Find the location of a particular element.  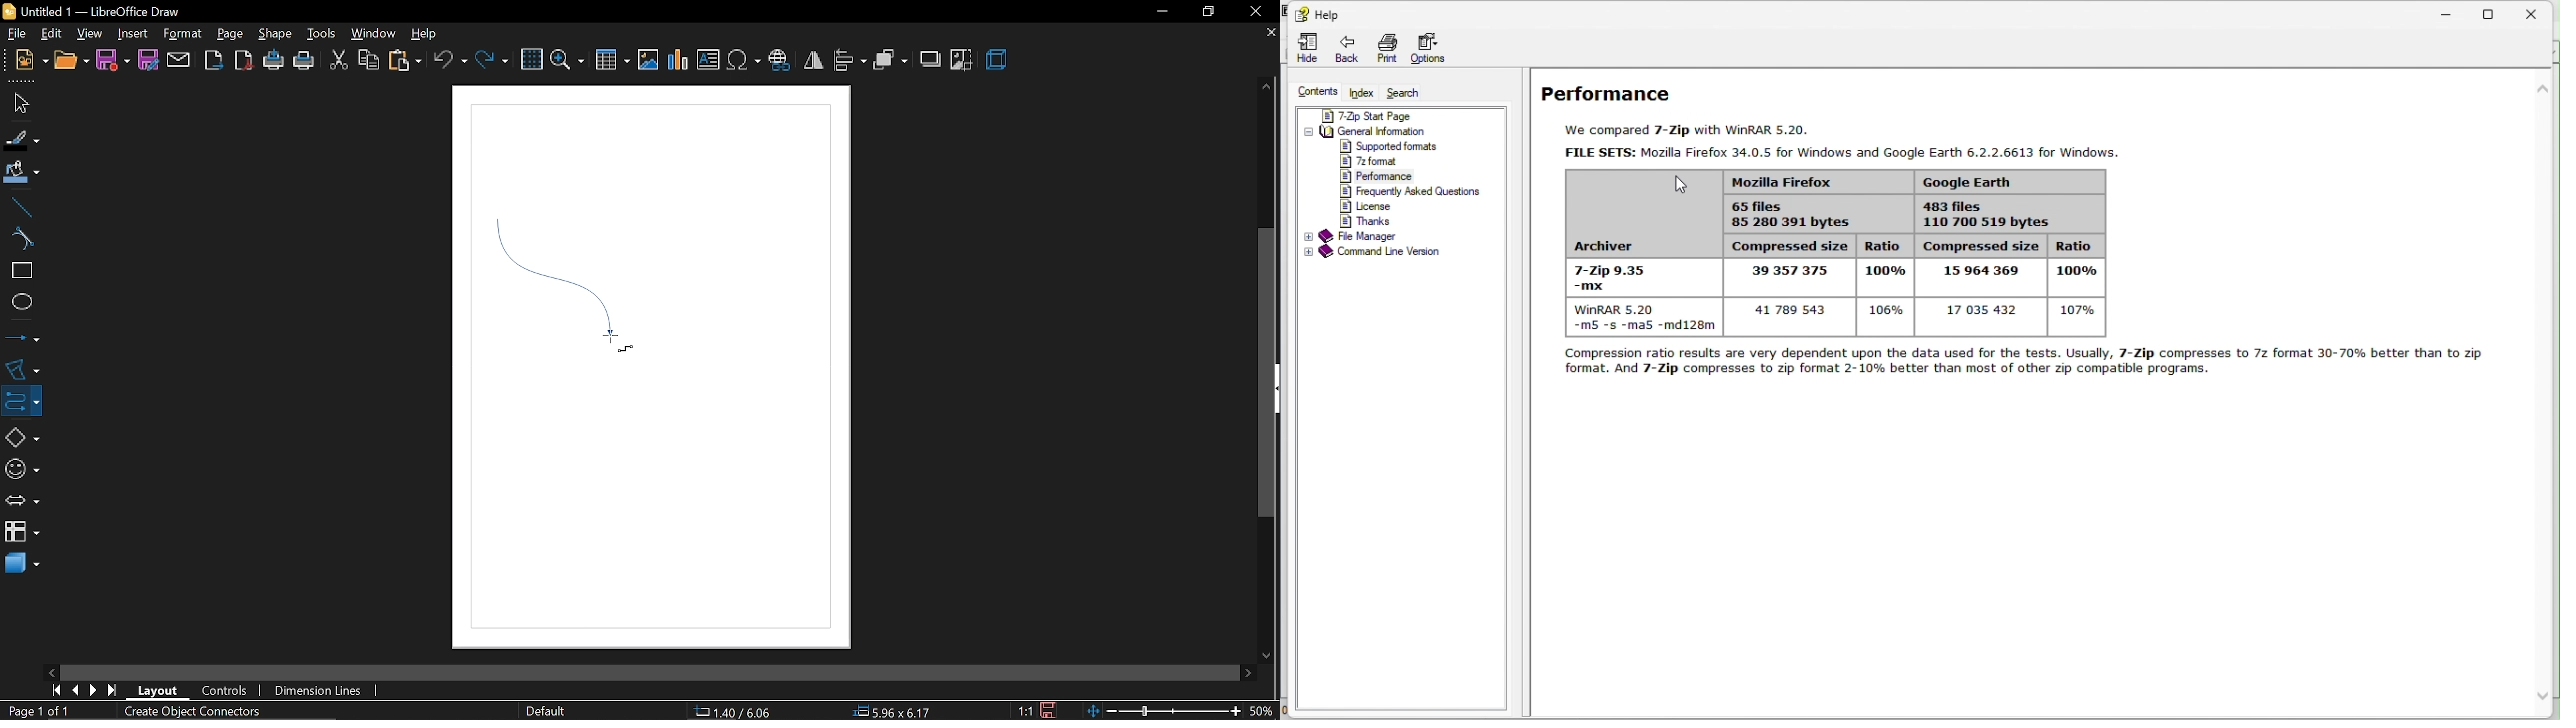

move up is located at coordinates (1267, 88).